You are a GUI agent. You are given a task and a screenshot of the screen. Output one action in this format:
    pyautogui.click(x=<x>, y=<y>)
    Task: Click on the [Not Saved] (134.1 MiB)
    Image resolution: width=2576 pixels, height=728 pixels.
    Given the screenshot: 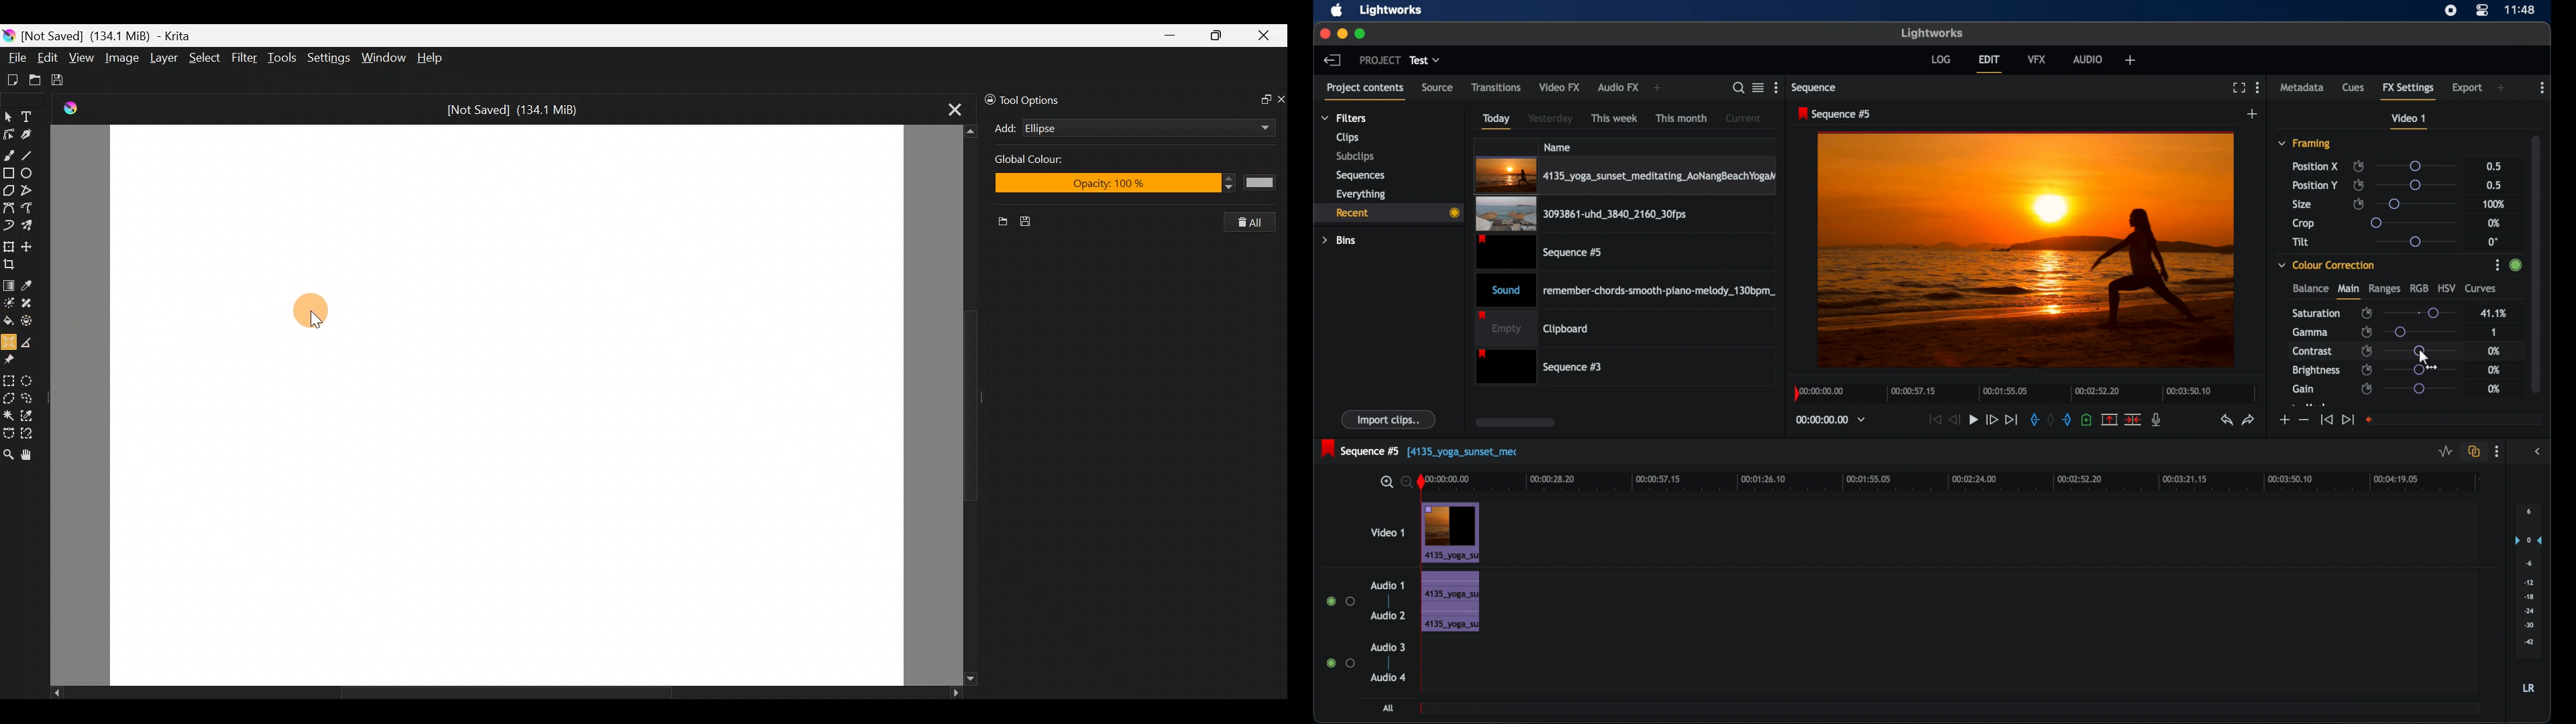 What is the action you would take?
    pyautogui.click(x=519, y=108)
    